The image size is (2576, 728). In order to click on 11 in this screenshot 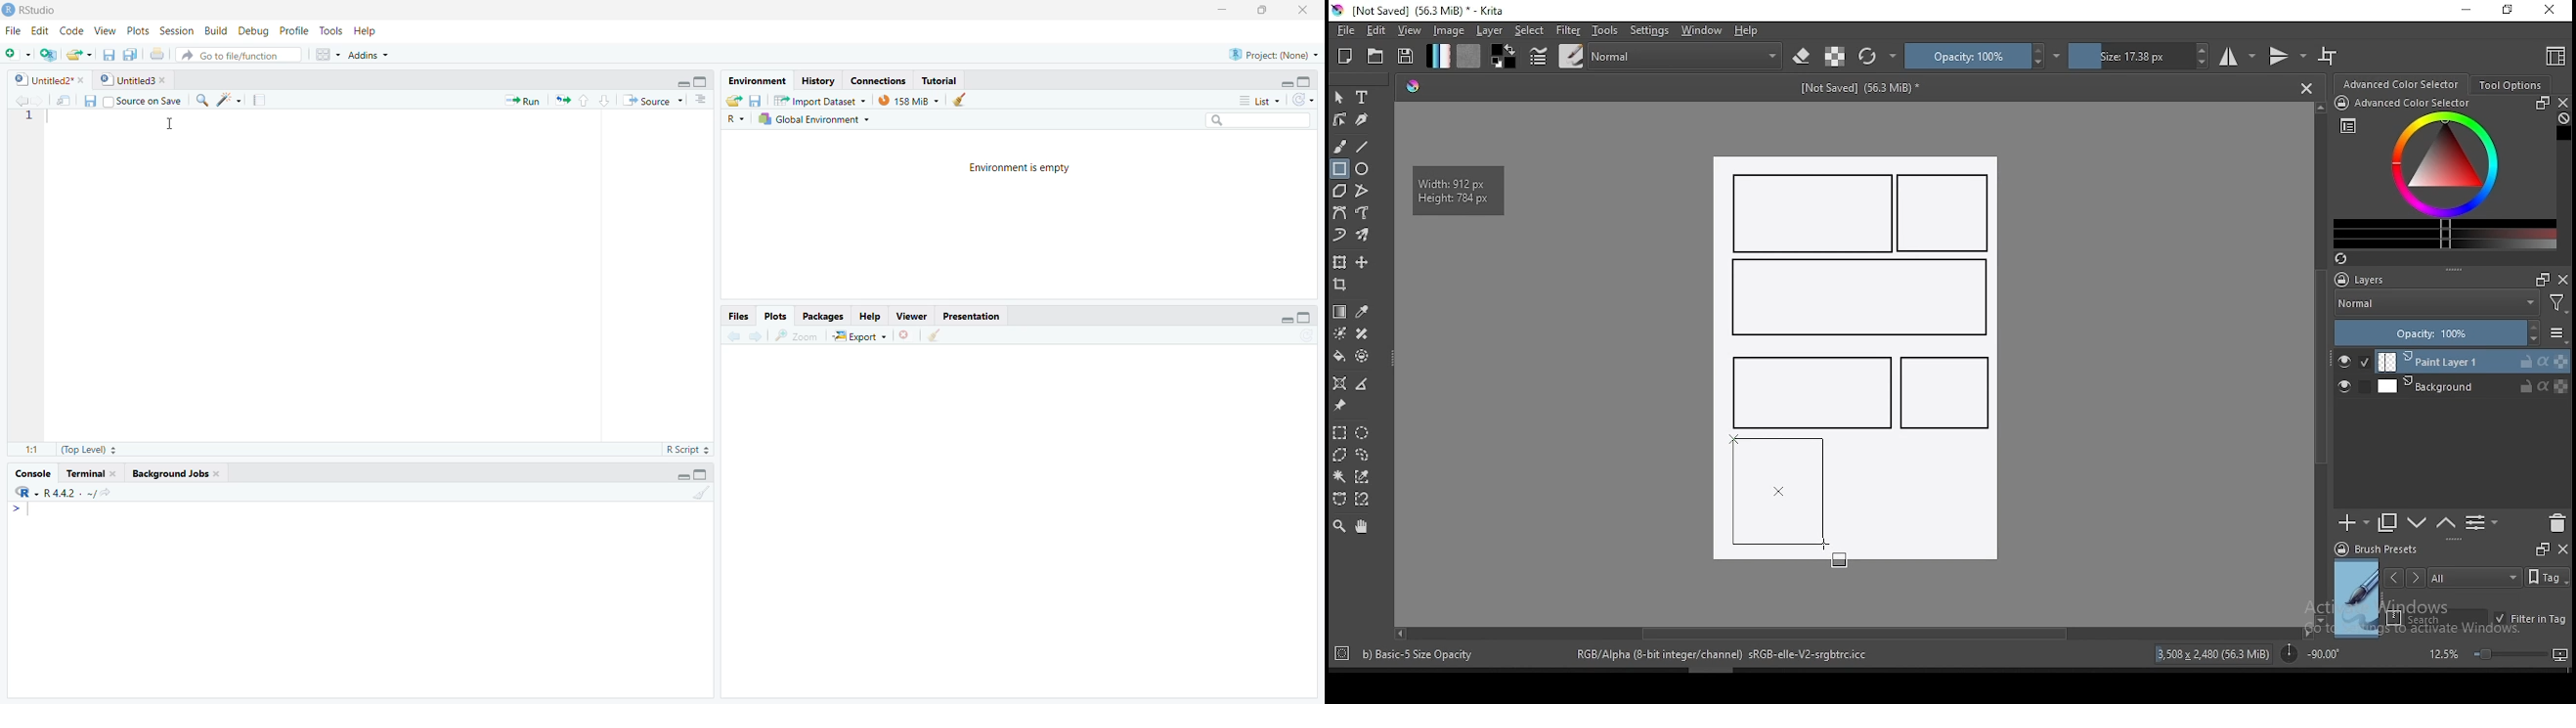, I will do `click(26, 447)`.